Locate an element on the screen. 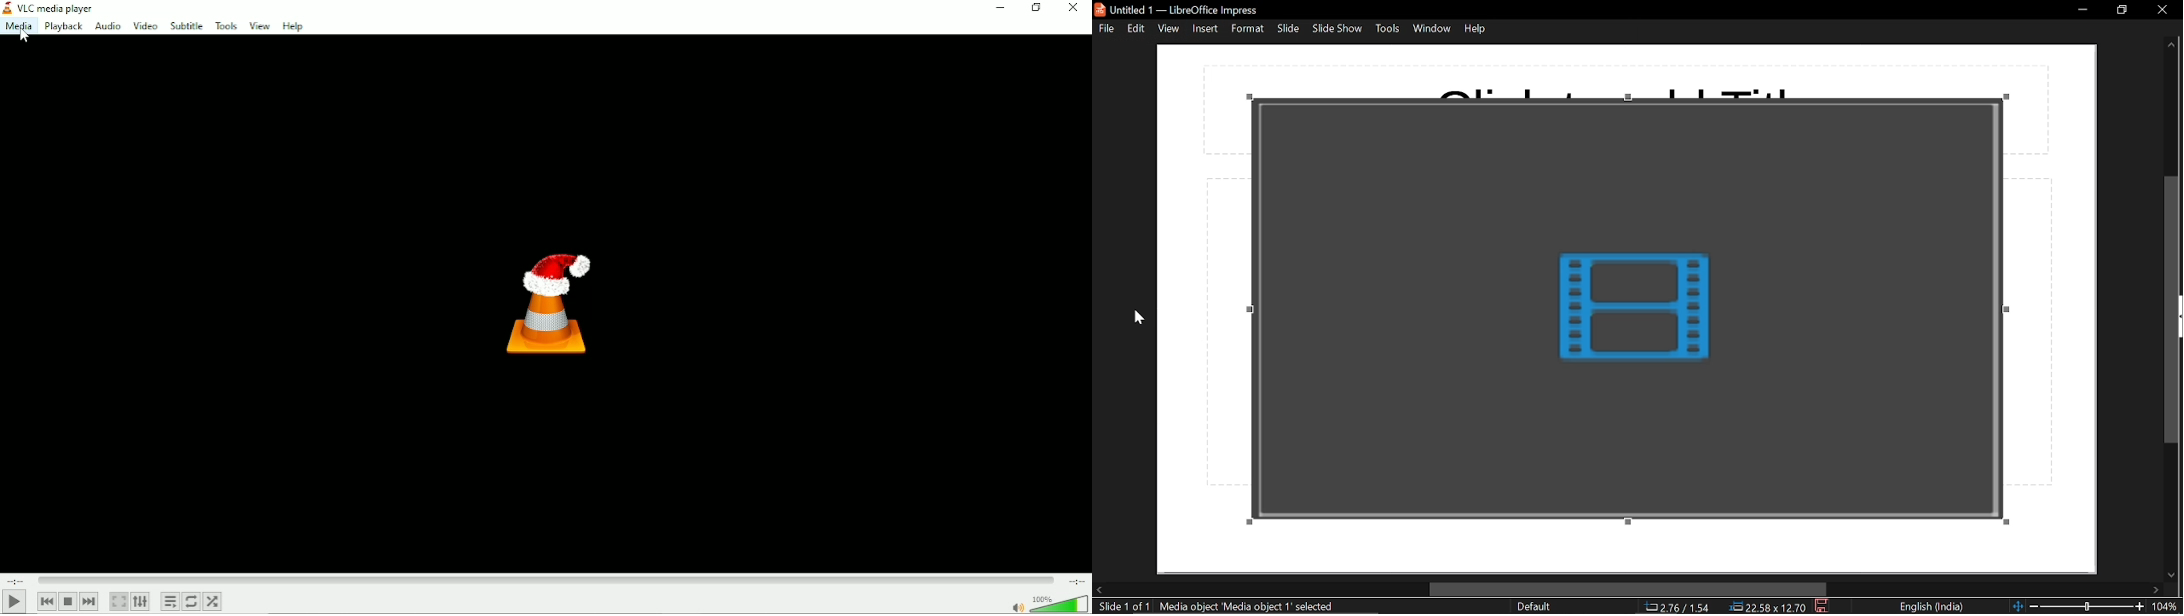 The height and width of the screenshot is (616, 2184). language is located at coordinates (1933, 607).